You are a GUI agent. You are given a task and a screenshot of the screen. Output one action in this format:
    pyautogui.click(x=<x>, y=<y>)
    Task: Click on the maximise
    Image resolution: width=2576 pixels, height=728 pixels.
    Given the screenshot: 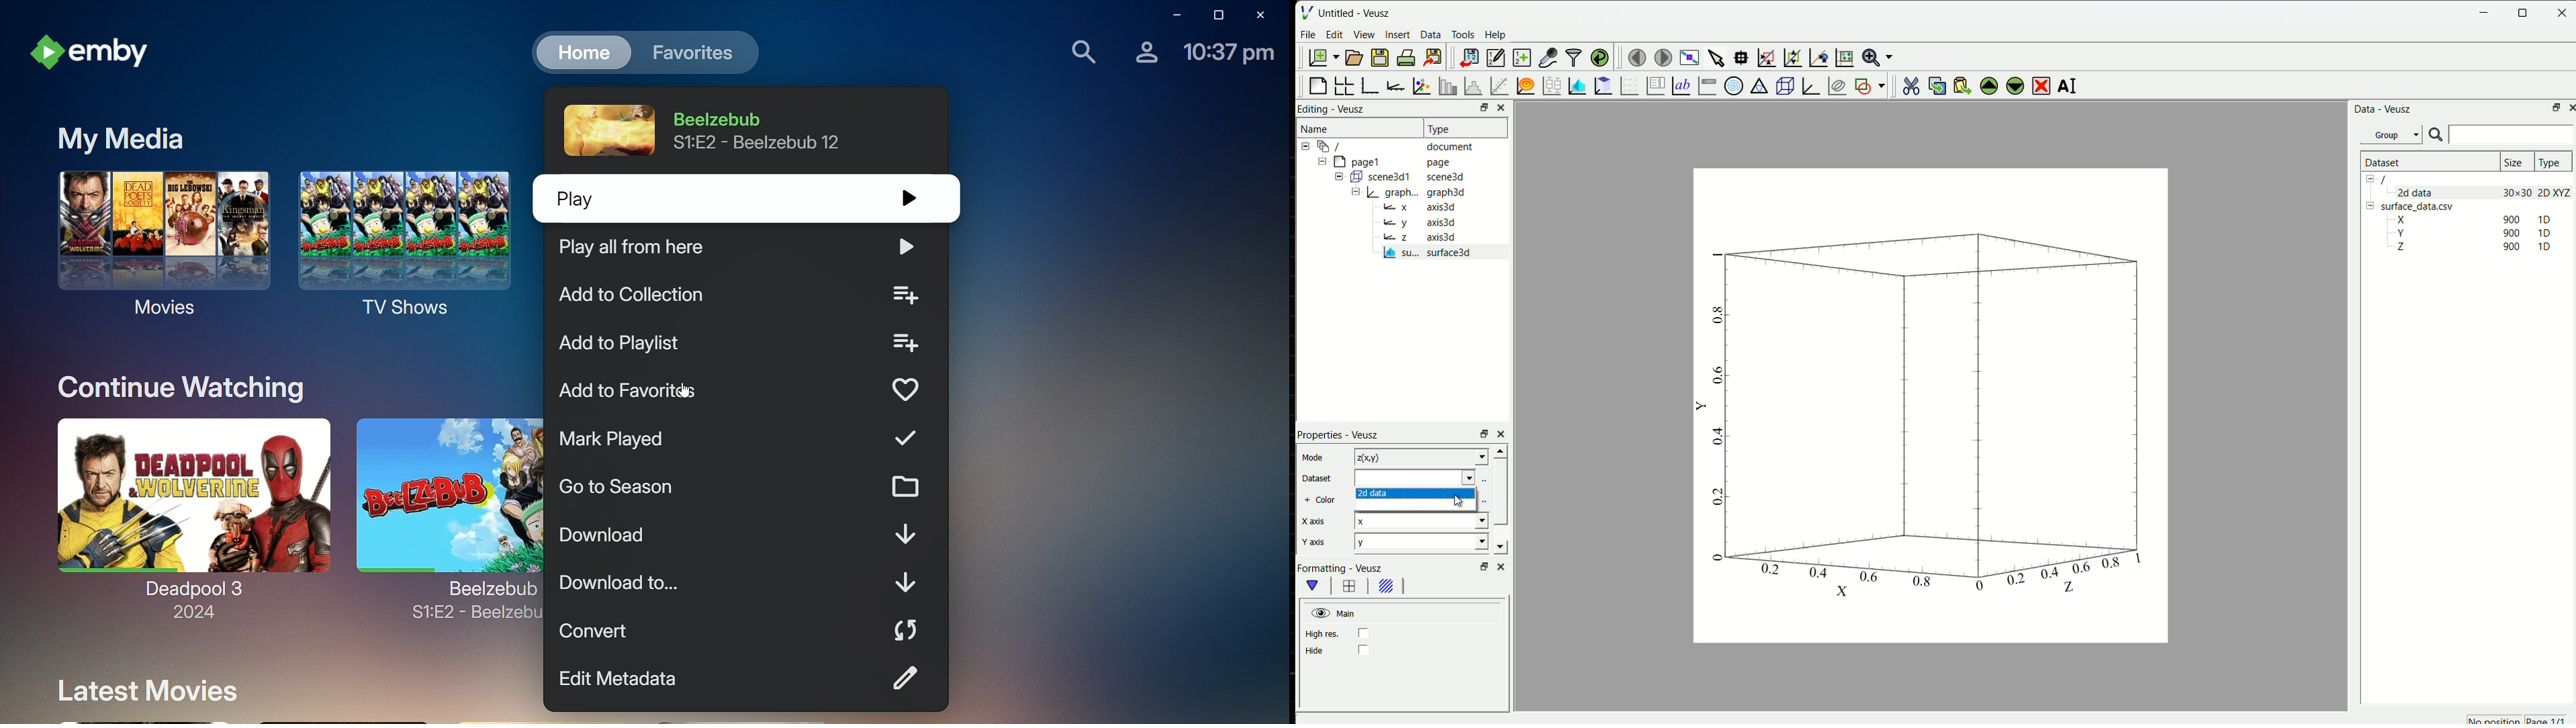 What is the action you would take?
    pyautogui.click(x=2523, y=13)
    